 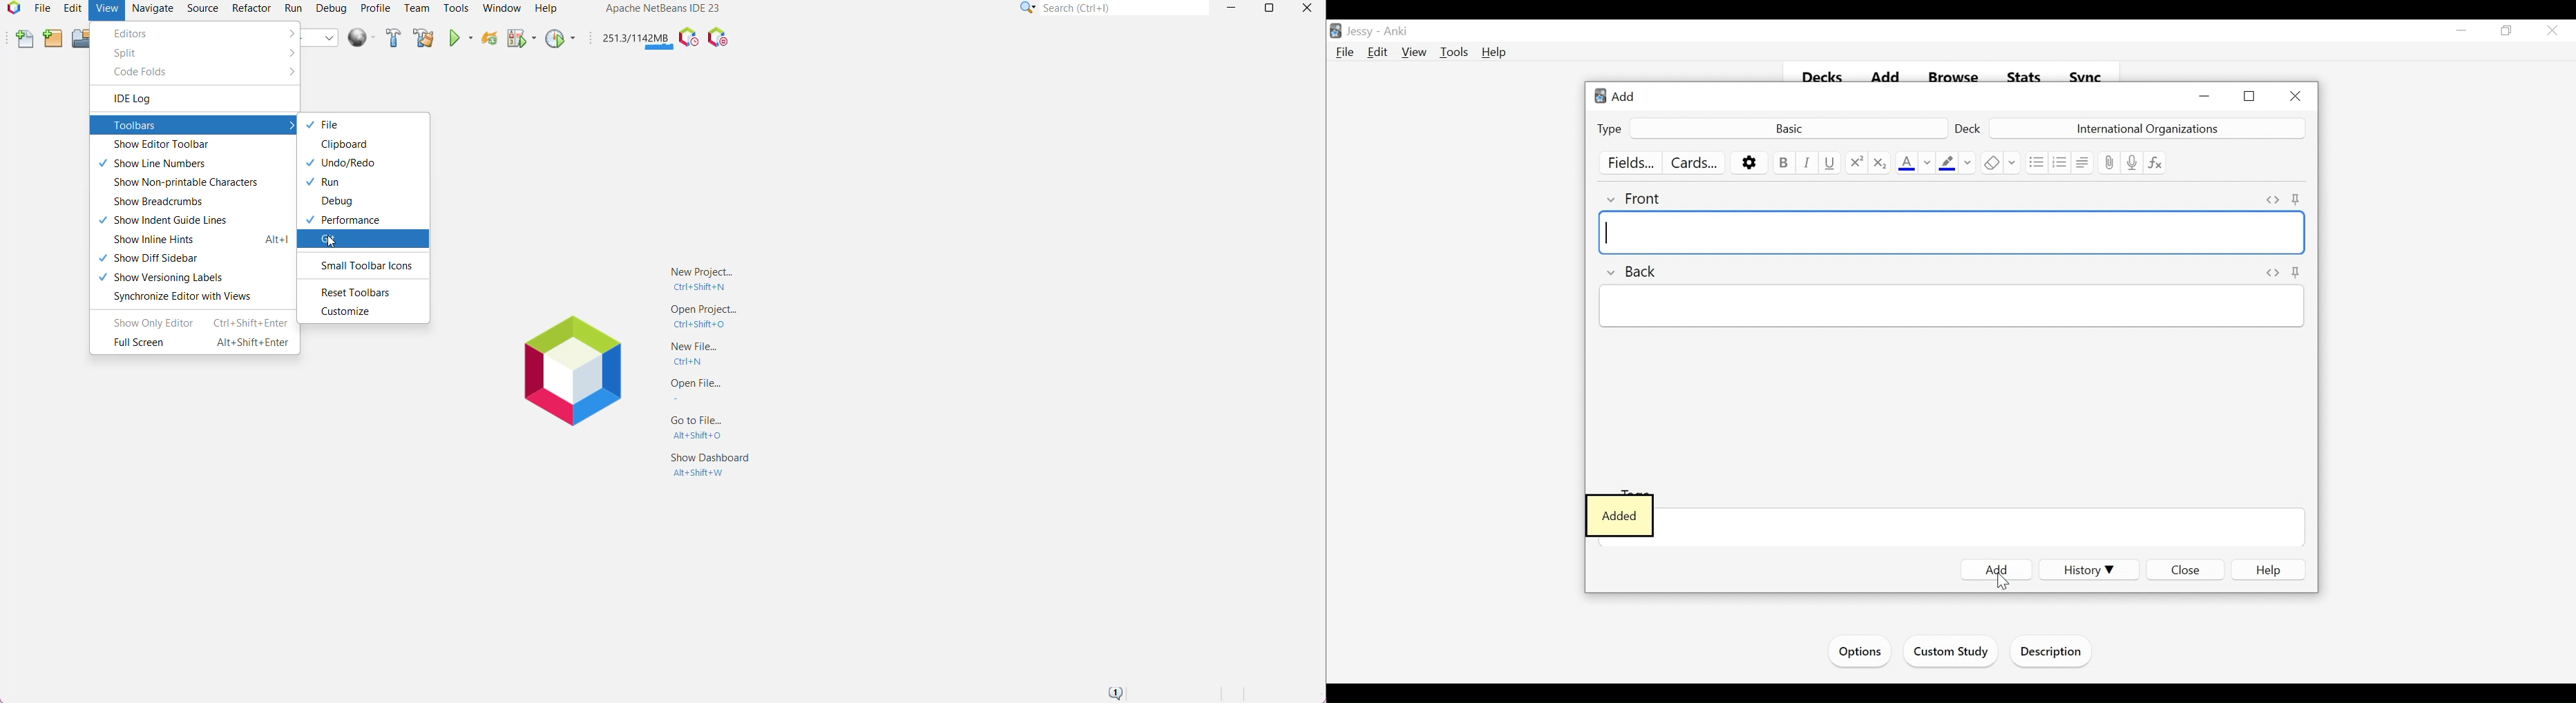 I want to click on Tags Field, so click(x=1982, y=528).